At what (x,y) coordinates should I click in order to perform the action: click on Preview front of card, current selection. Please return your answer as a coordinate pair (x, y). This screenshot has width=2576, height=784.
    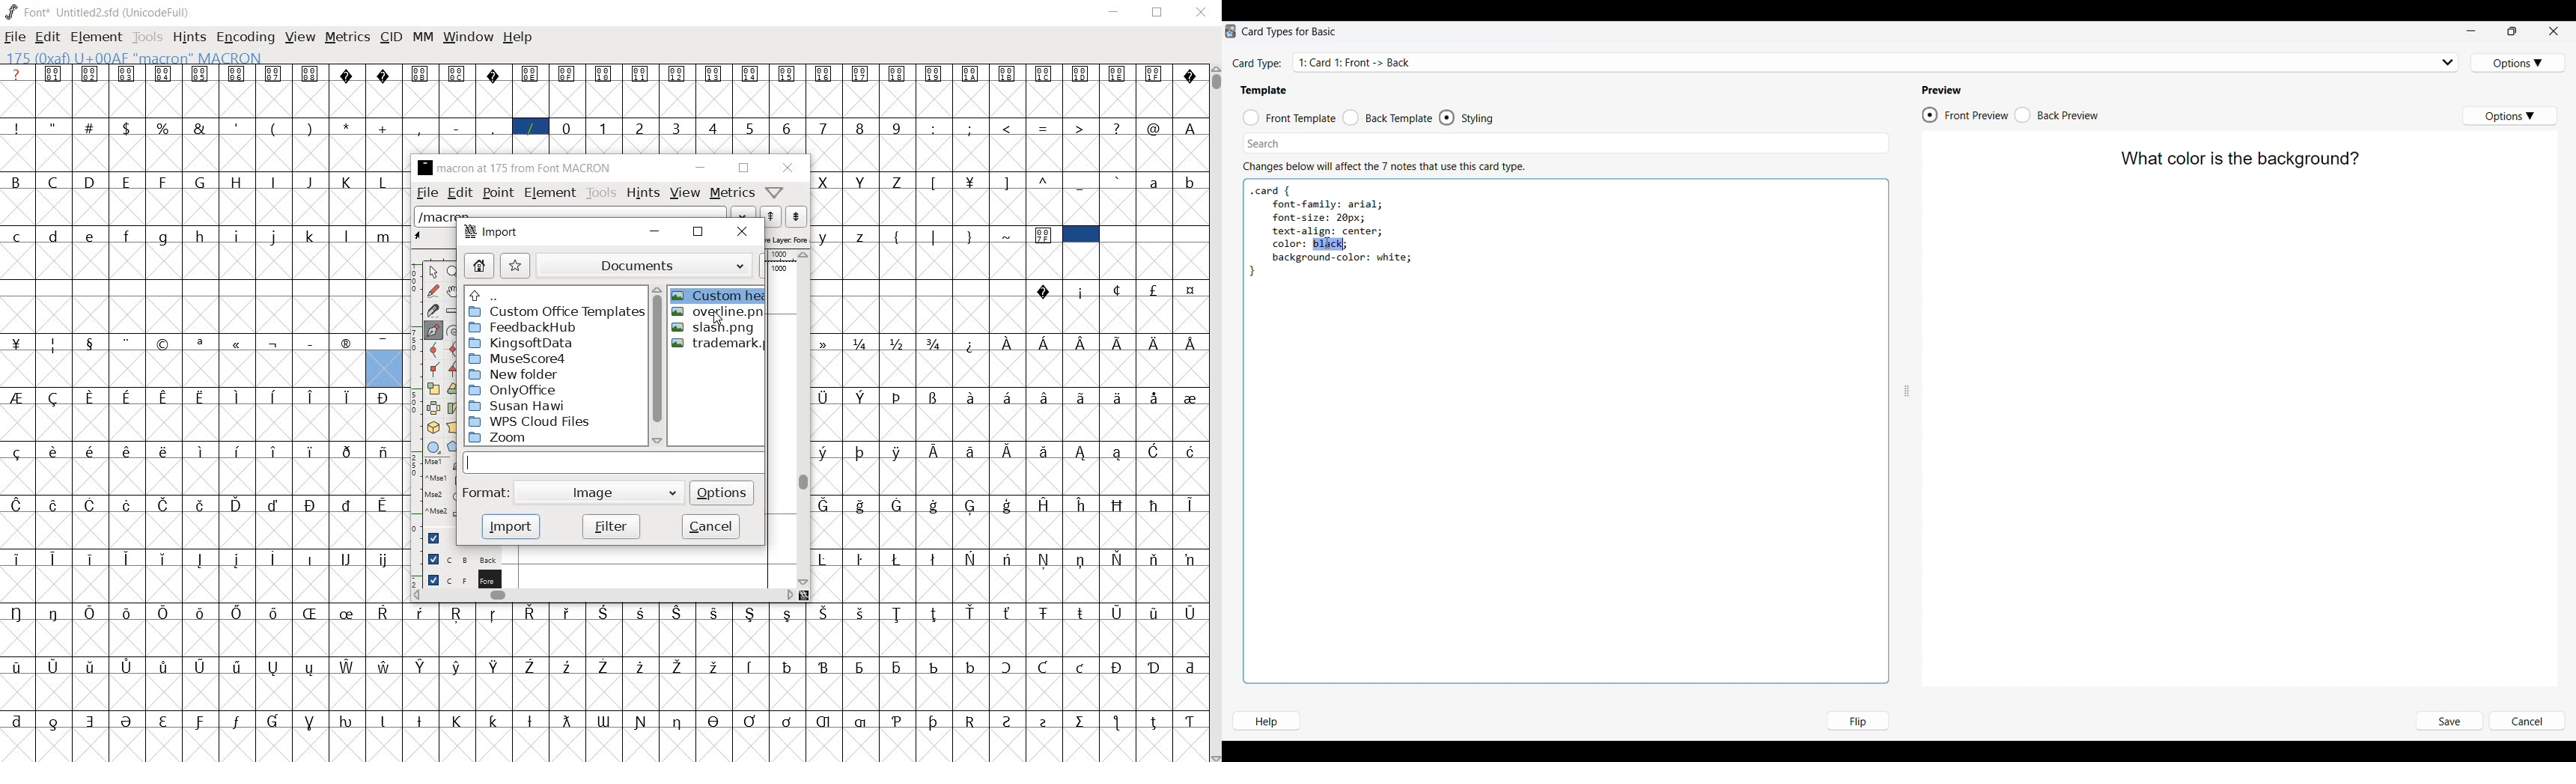
    Looking at the image, I should click on (1965, 115).